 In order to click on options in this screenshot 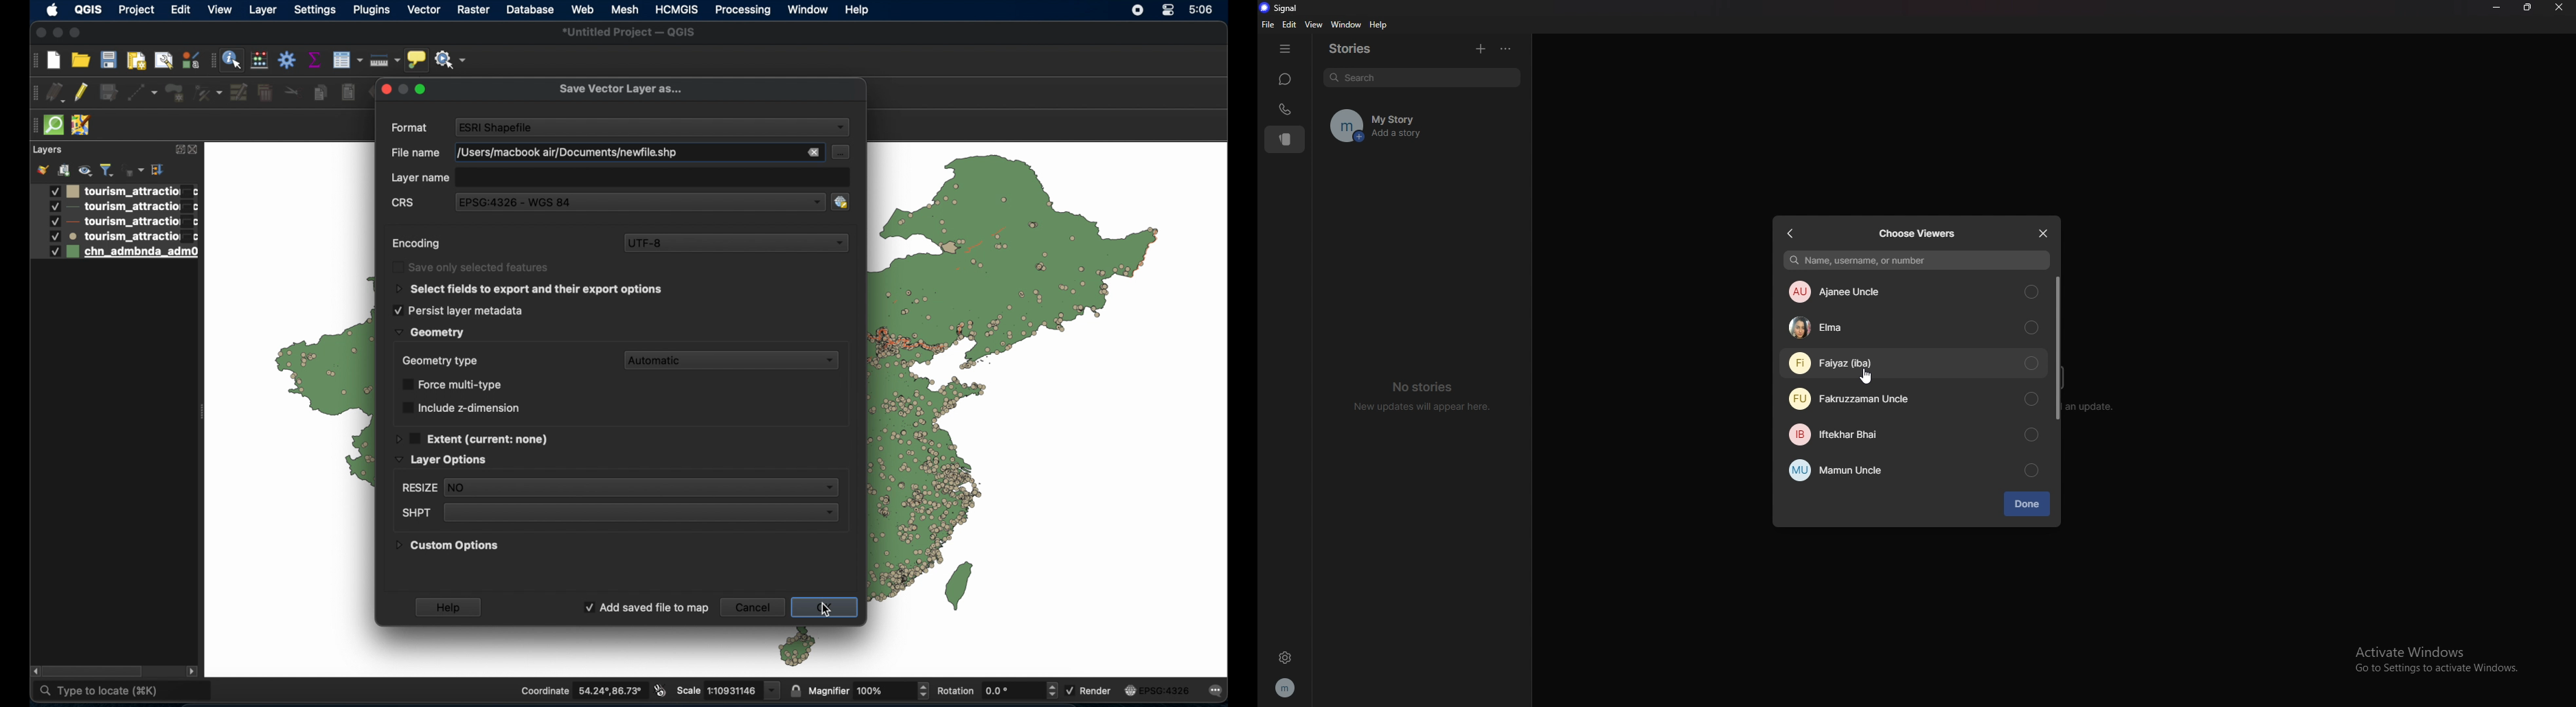, I will do `click(1509, 47)`.